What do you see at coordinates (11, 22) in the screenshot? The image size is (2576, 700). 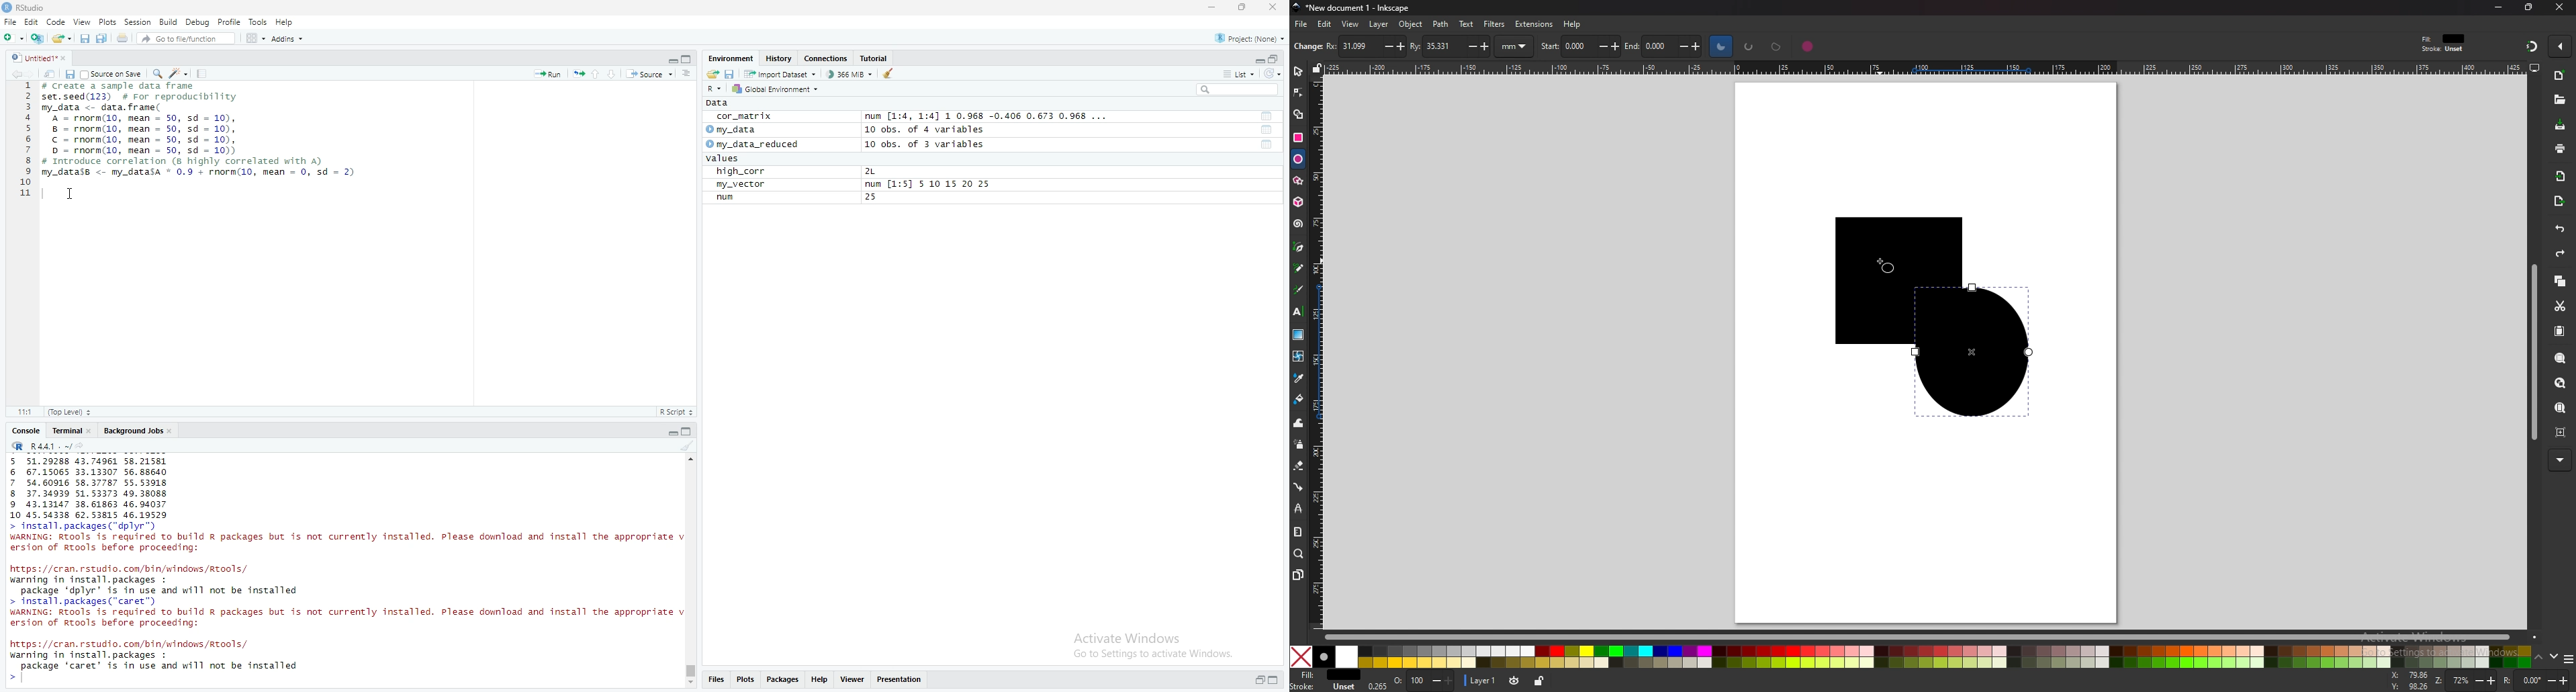 I see `File` at bounding box center [11, 22].